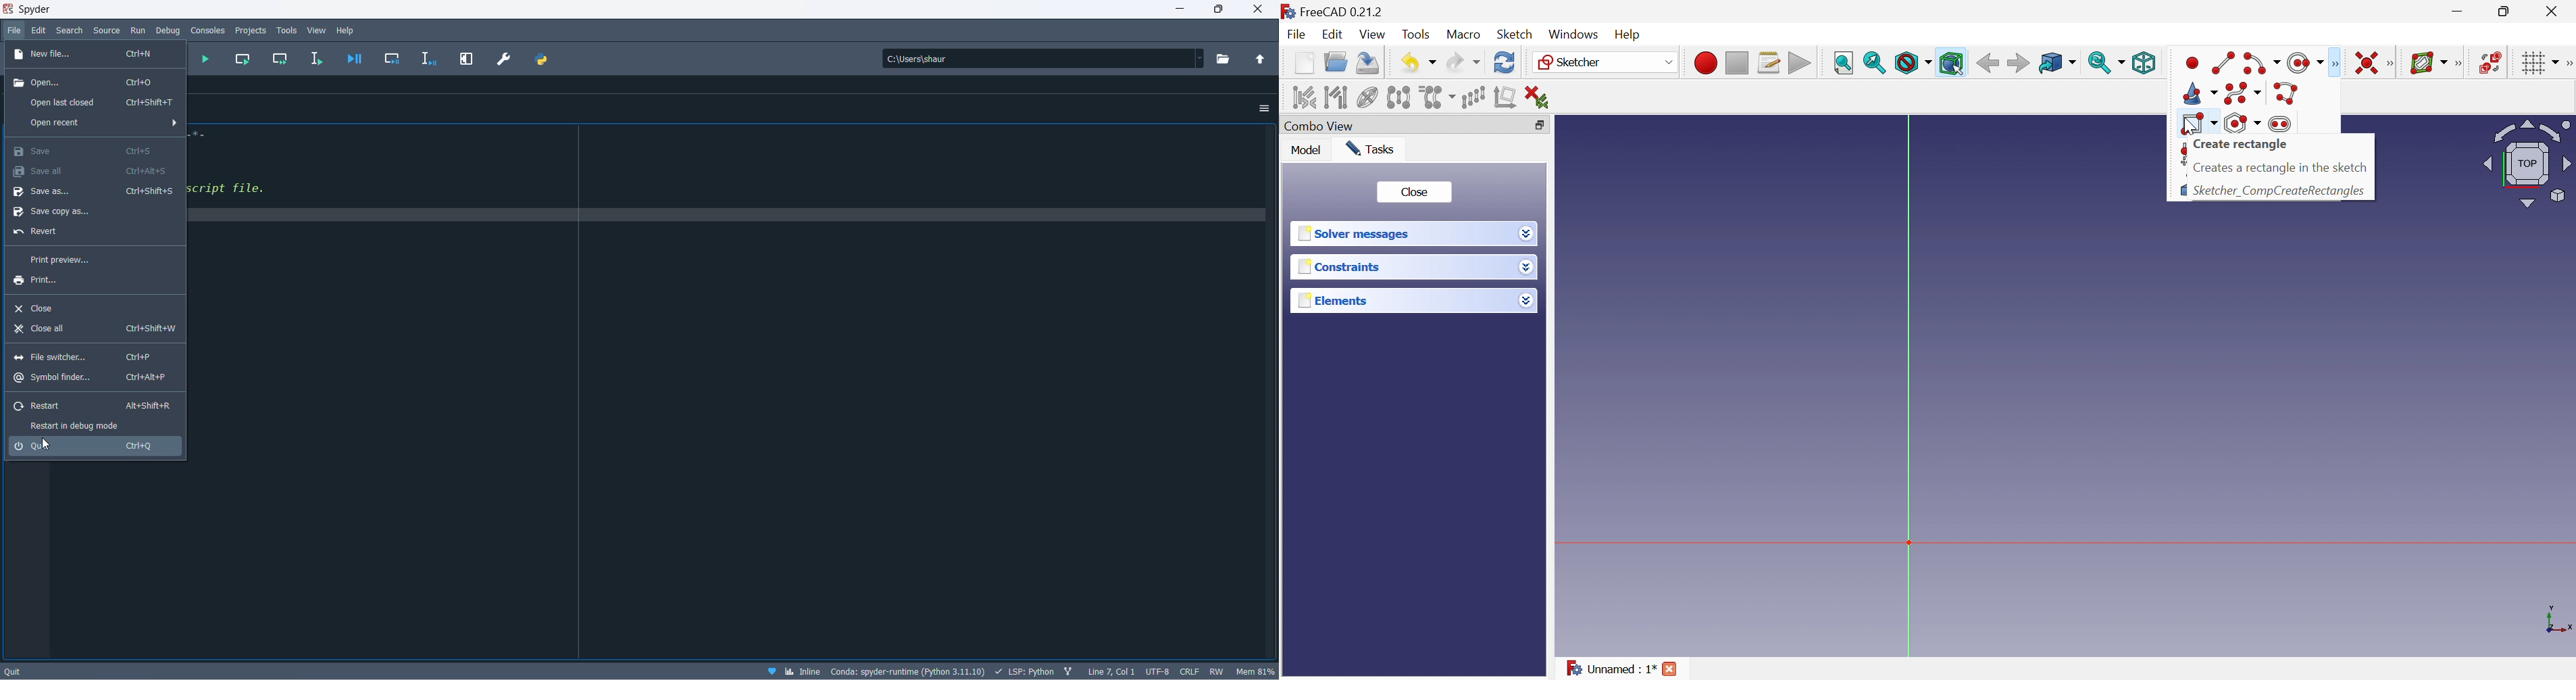 This screenshot has width=2576, height=700. Describe the element at coordinates (2242, 146) in the screenshot. I see `Create rectangle` at that location.